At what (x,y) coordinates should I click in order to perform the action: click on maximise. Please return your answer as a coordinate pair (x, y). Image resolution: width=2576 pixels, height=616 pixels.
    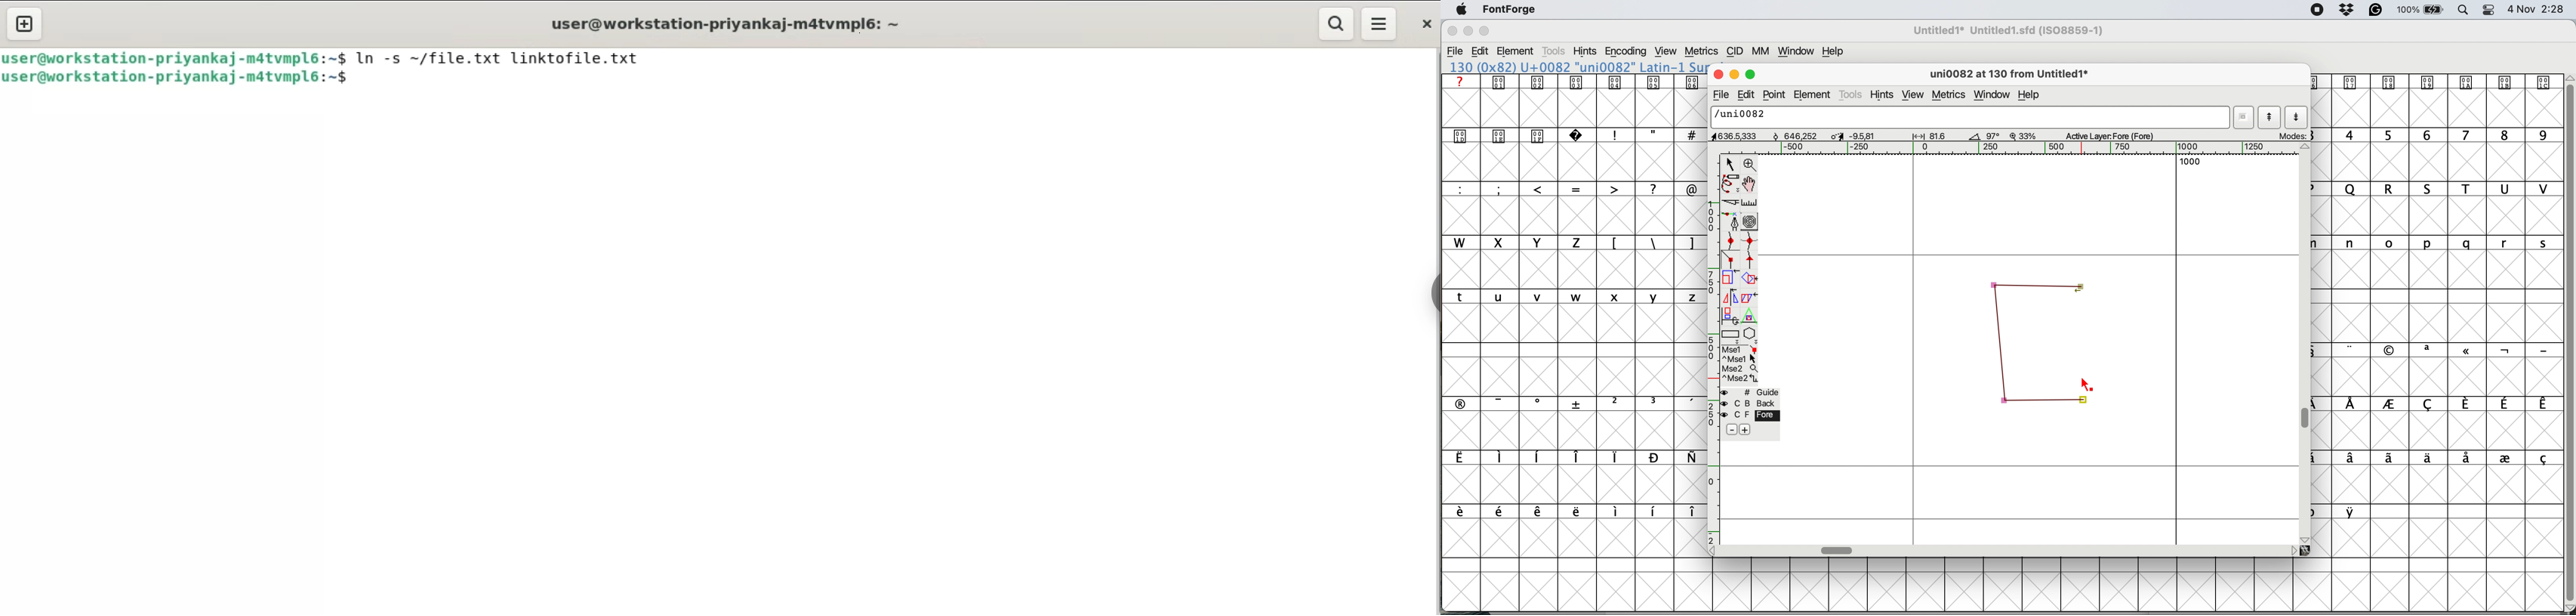
    Looking at the image, I should click on (1752, 72).